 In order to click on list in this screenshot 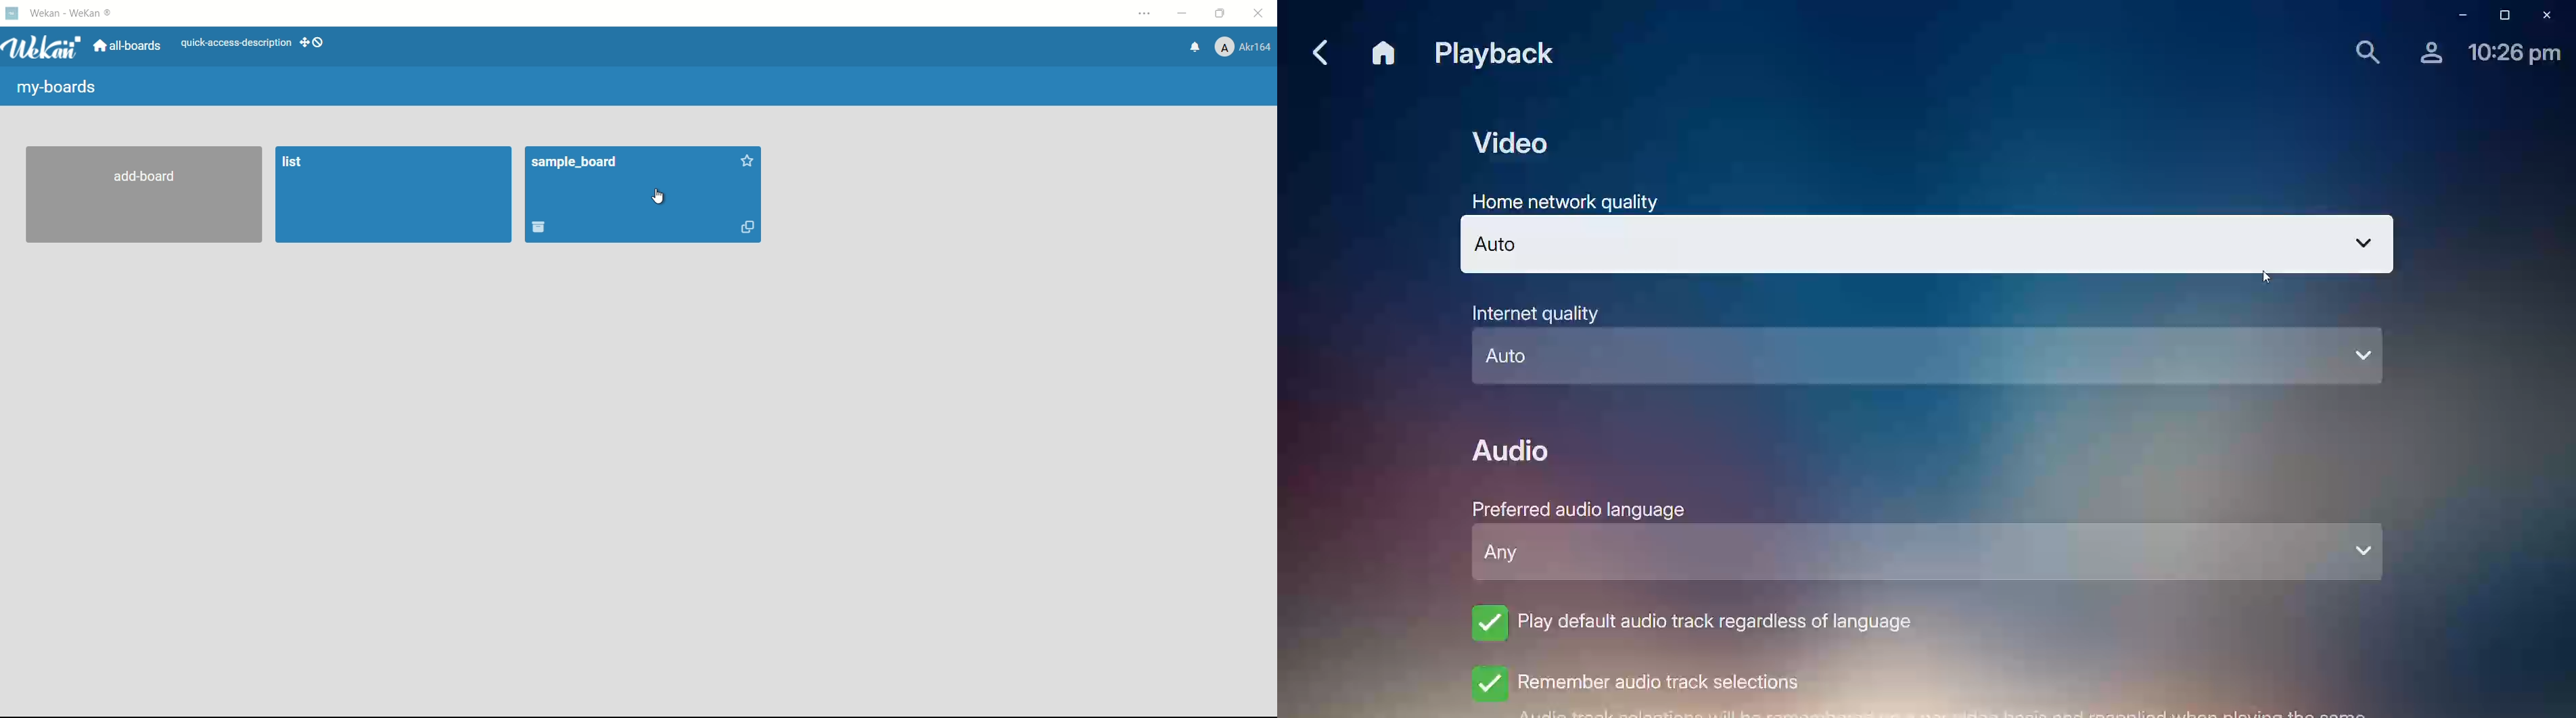, I will do `click(394, 196)`.